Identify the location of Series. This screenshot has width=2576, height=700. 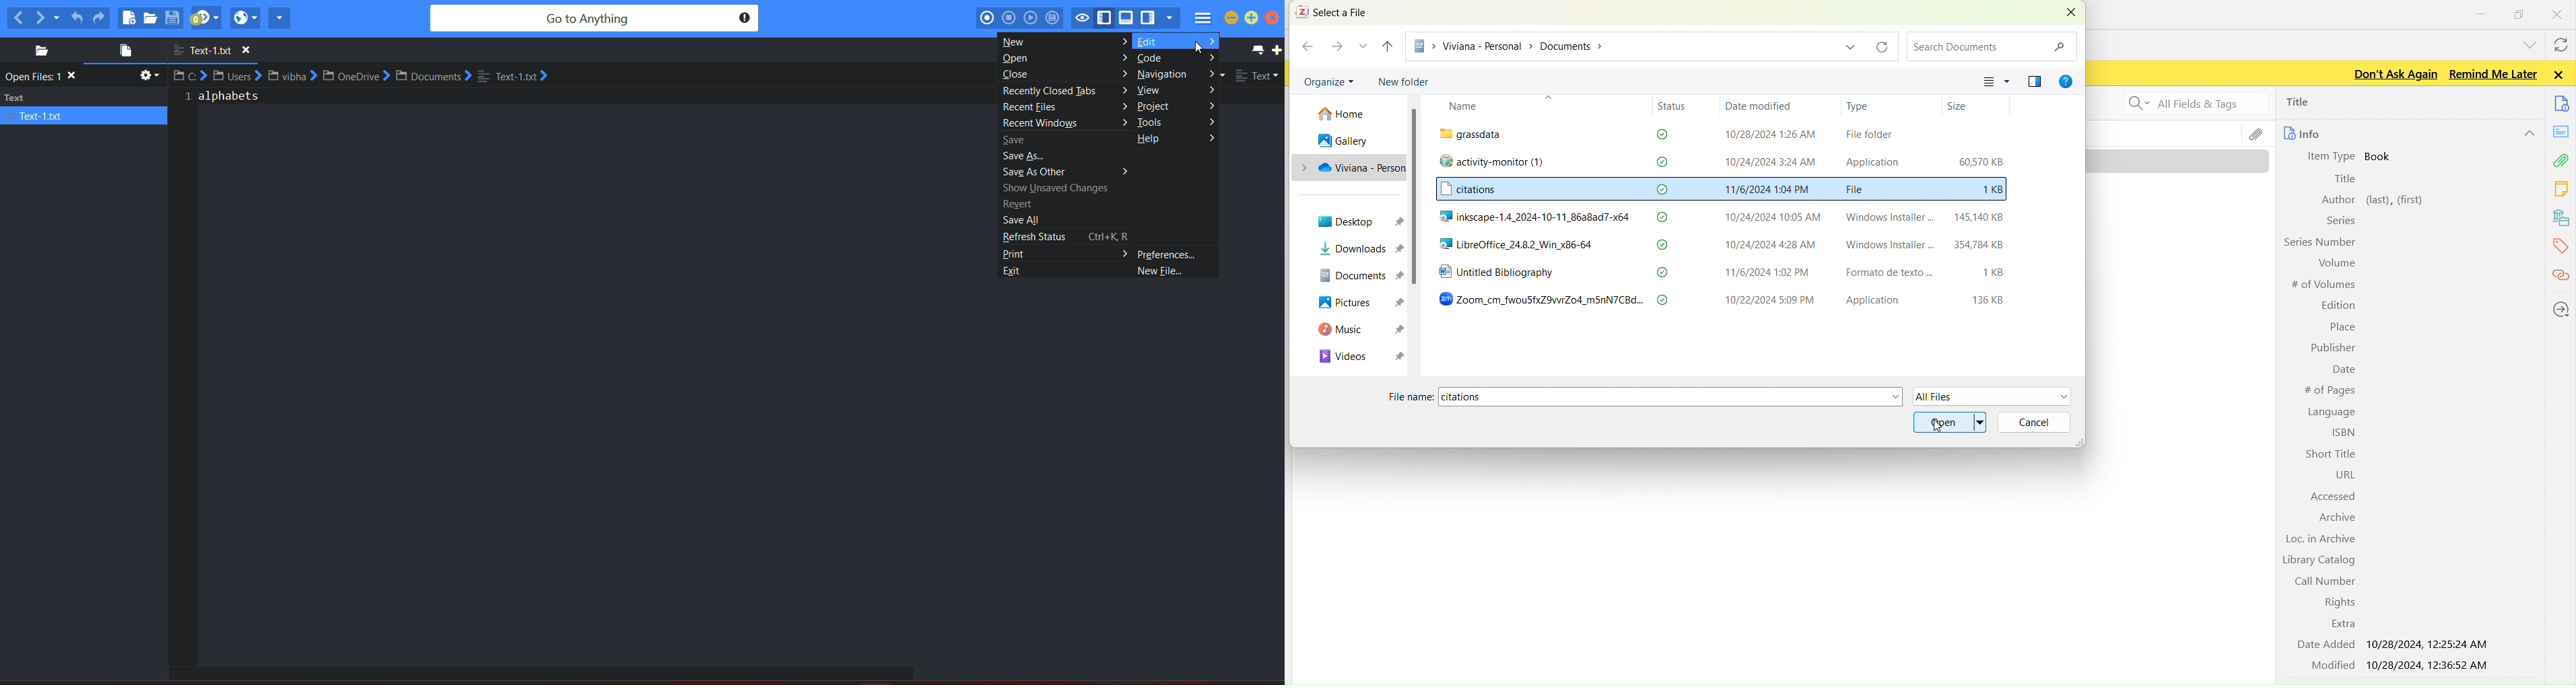
(2340, 221).